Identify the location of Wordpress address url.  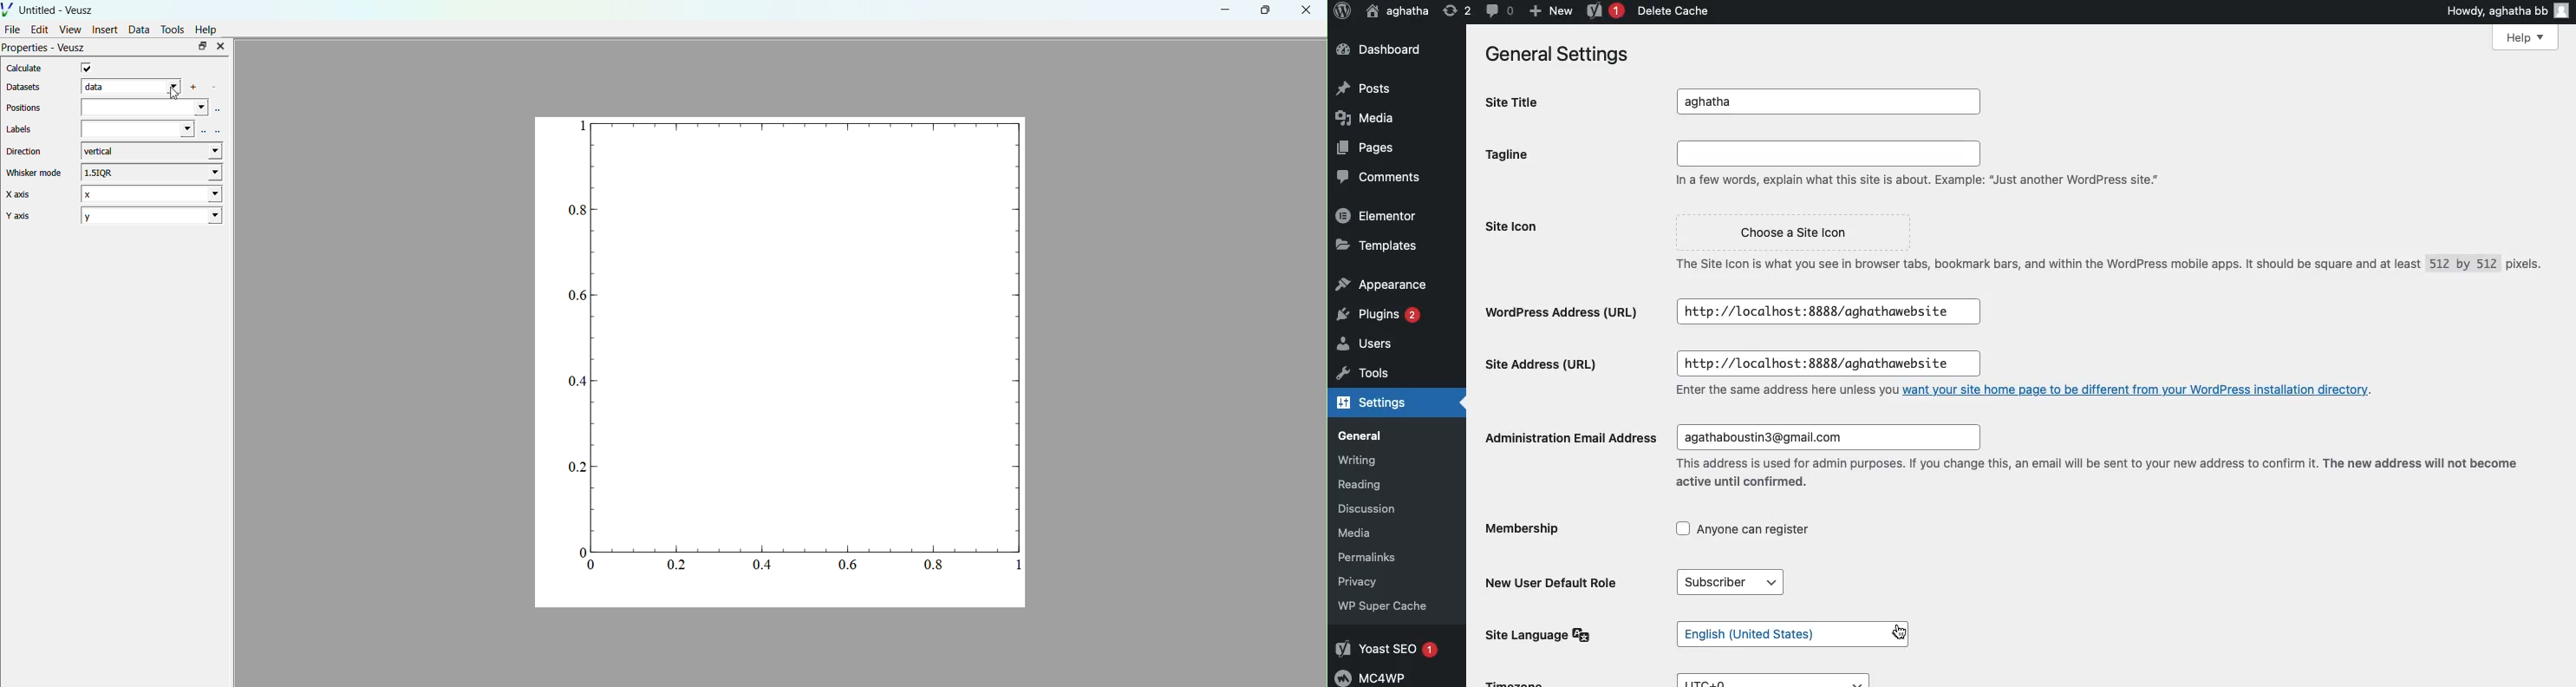
(1568, 311).